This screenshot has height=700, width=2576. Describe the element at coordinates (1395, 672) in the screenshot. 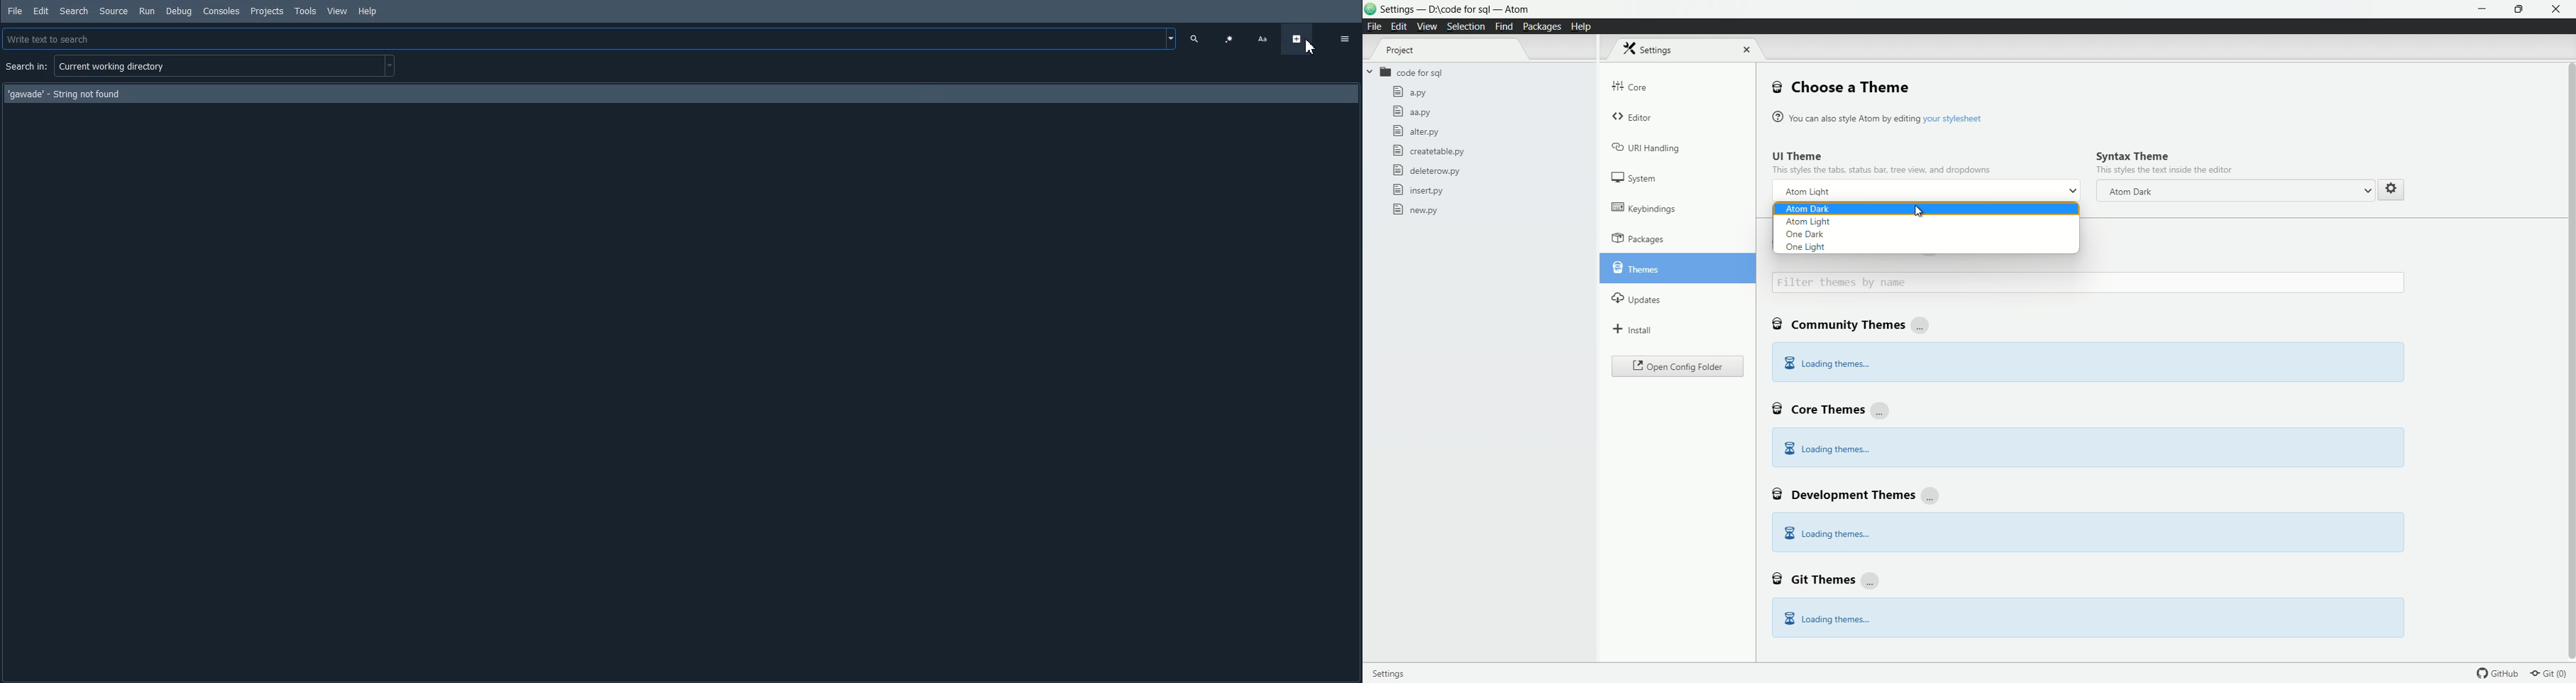

I see `settings ` at that location.